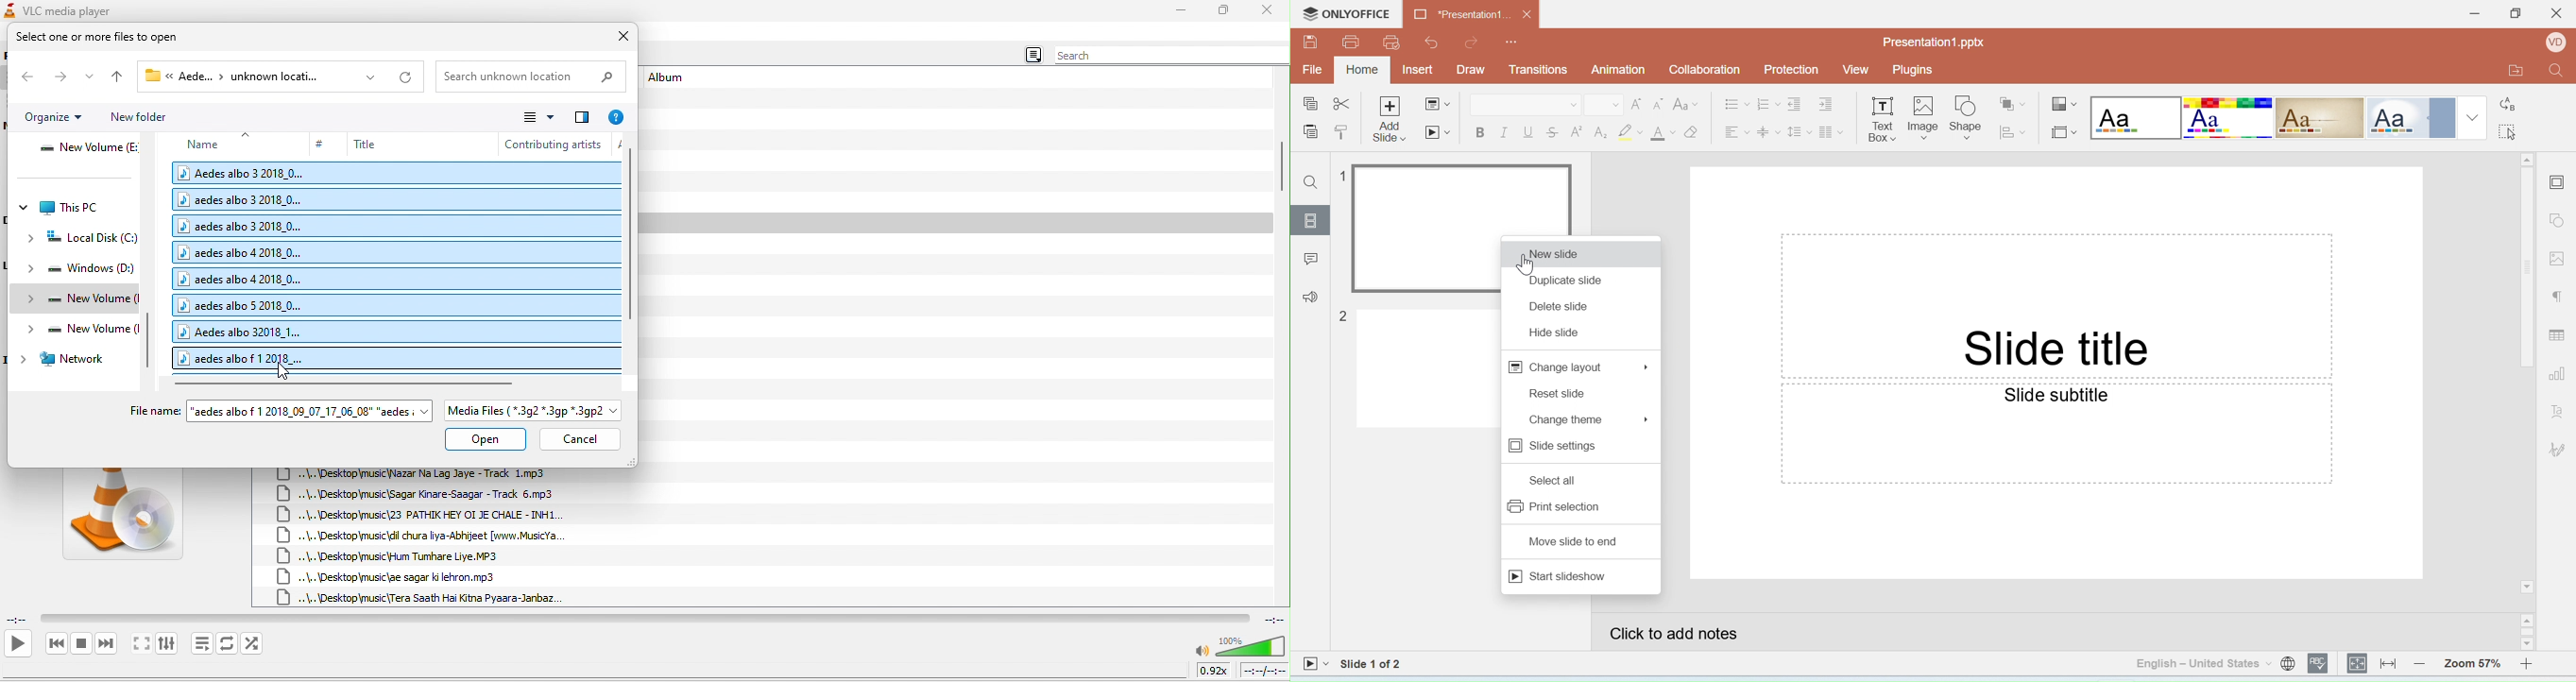 The width and height of the screenshot is (2576, 700). Describe the element at coordinates (310, 410) in the screenshot. I see `"aedes albo f 1 2018_09_07_17_06_08" "aedes` at that location.